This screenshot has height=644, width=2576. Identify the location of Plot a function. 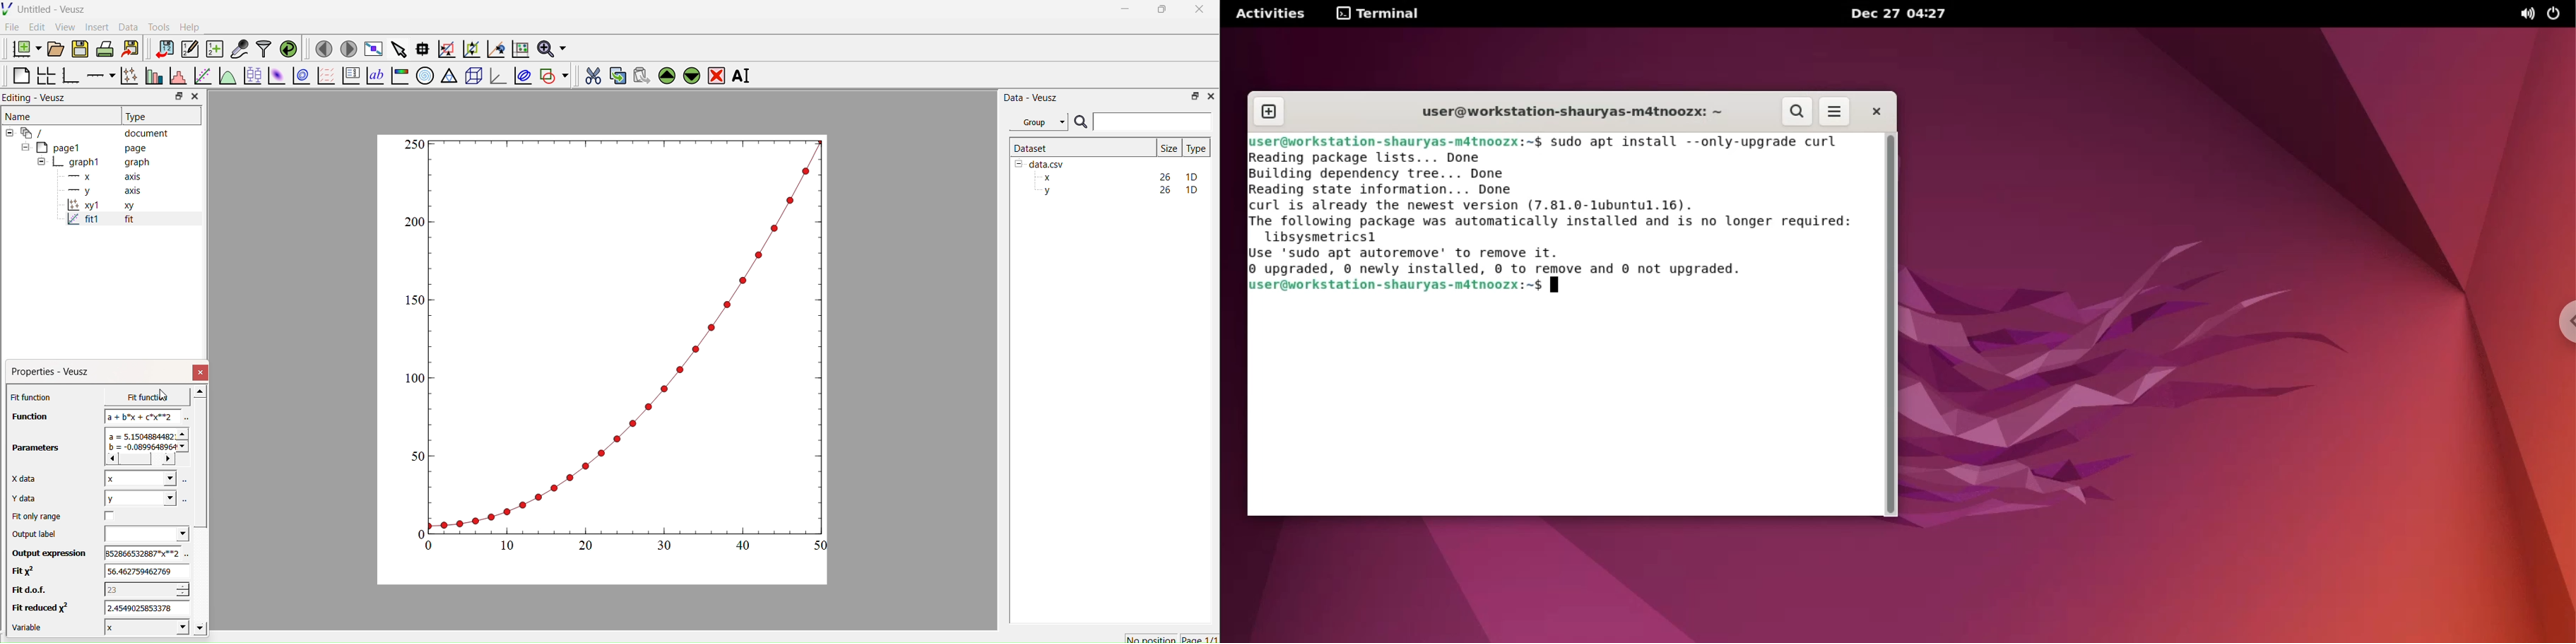
(227, 76).